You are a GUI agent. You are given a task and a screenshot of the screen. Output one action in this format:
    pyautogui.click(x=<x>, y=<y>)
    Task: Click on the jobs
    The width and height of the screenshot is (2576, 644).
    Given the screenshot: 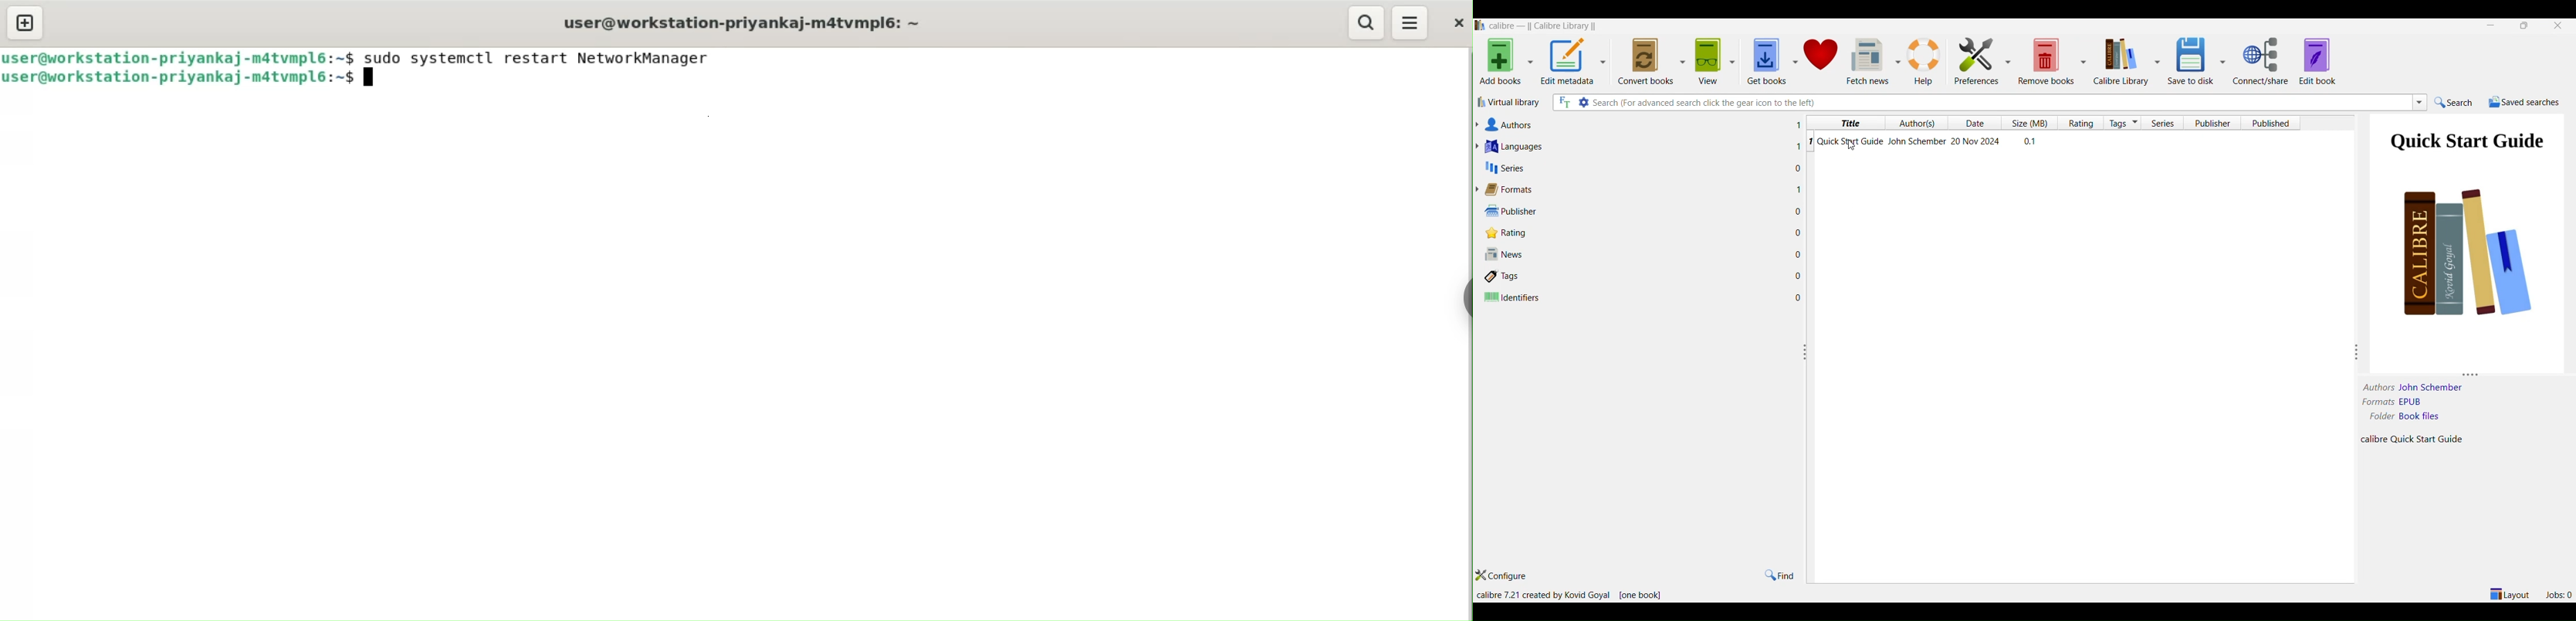 What is the action you would take?
    pyautogui.click(x=2560, y=593)
    